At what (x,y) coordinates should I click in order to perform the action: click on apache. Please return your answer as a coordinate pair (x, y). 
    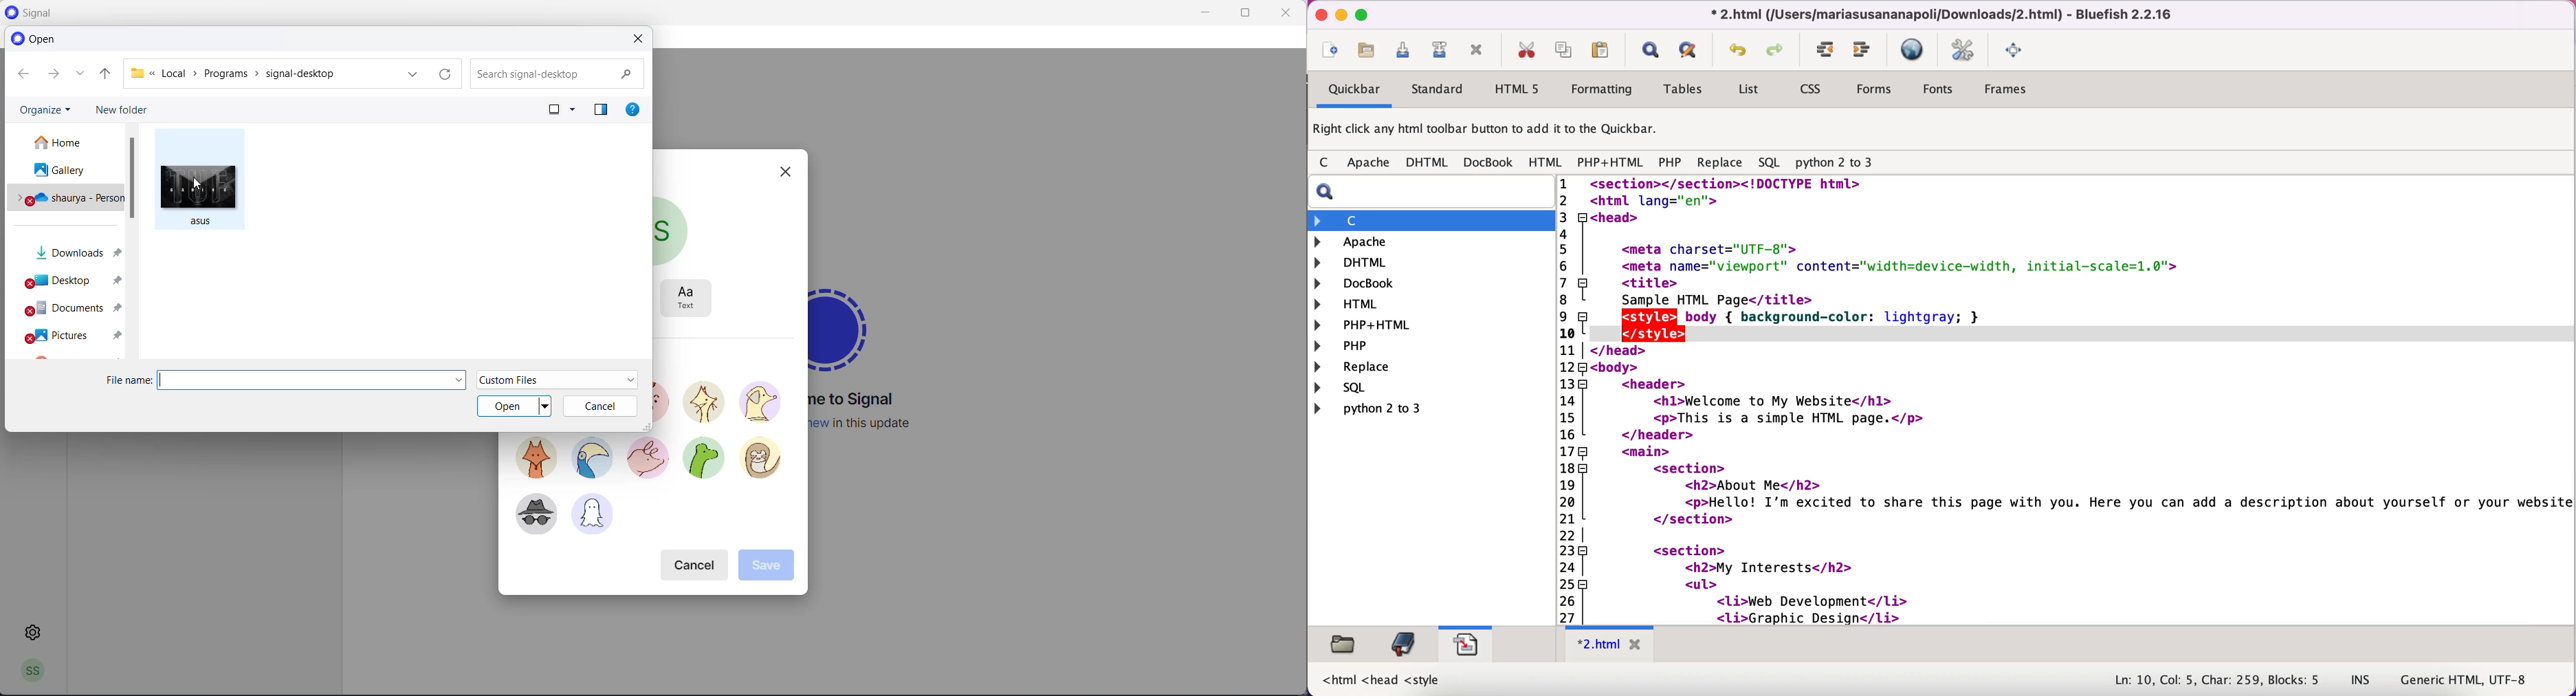
    Looking at the image, I should click on (1370, 165).